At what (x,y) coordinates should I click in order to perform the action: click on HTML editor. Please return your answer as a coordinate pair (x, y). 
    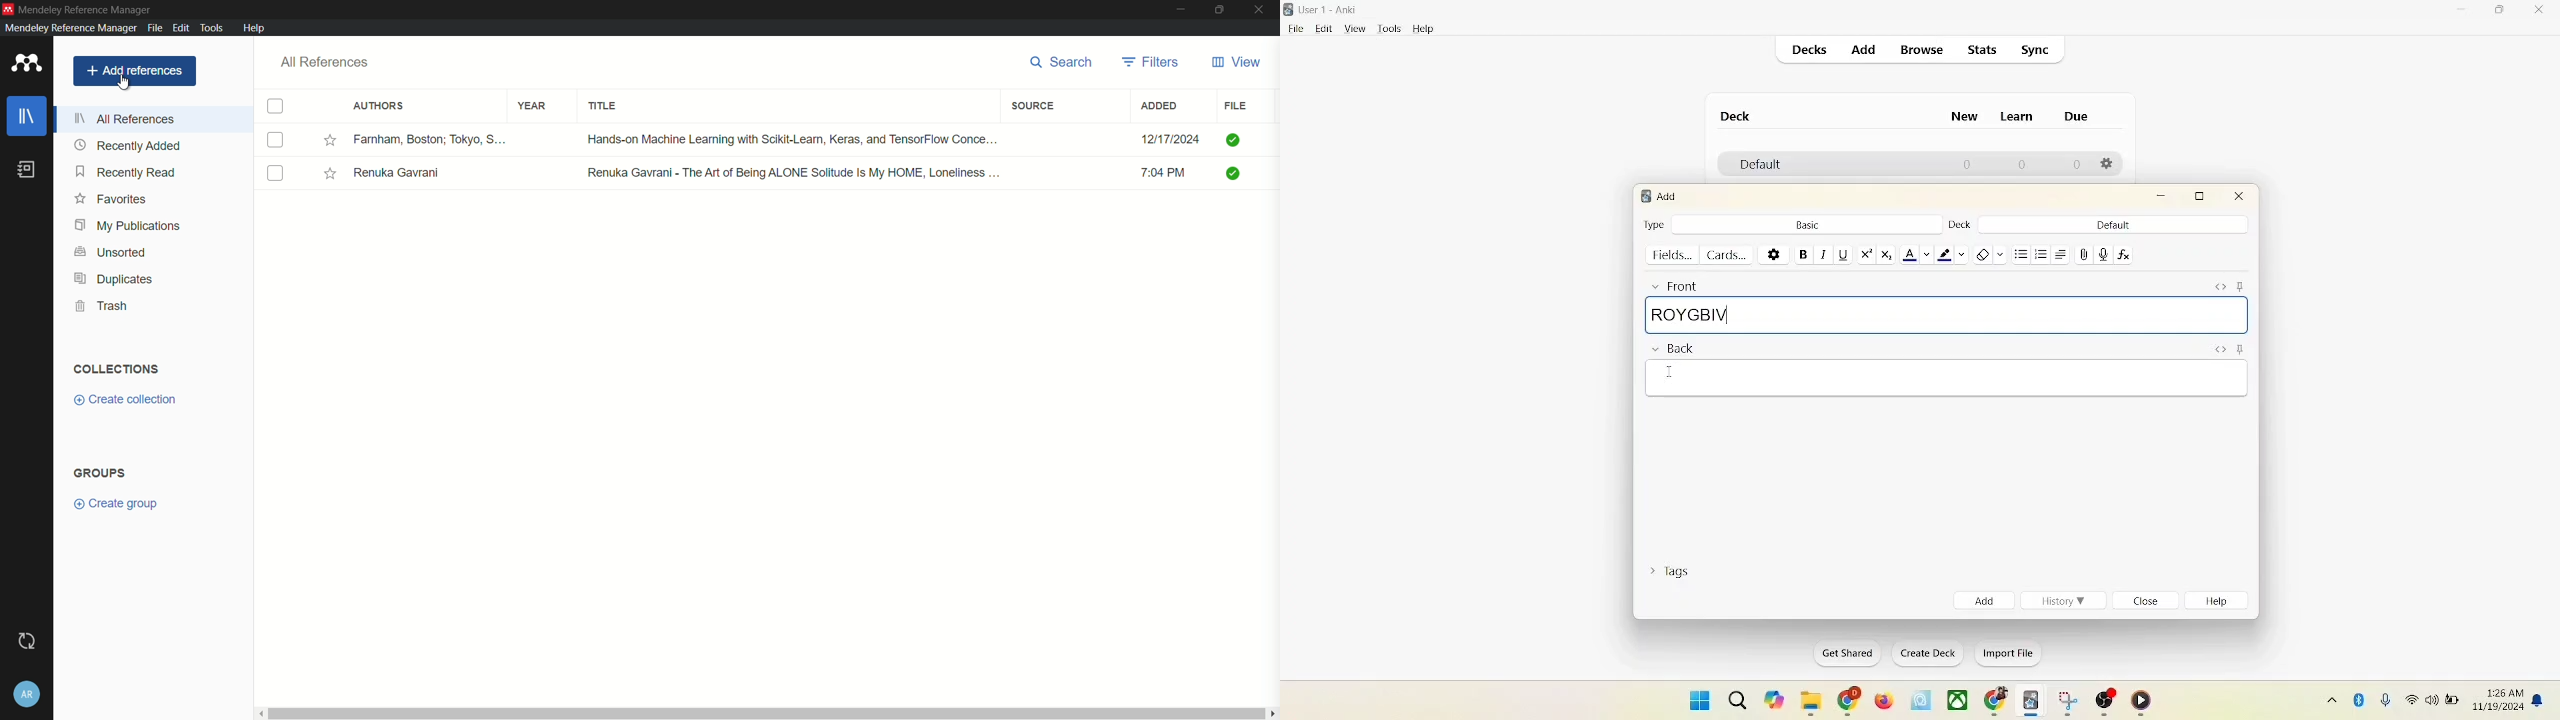
    Looking at the image, I should click on (2218, 348).